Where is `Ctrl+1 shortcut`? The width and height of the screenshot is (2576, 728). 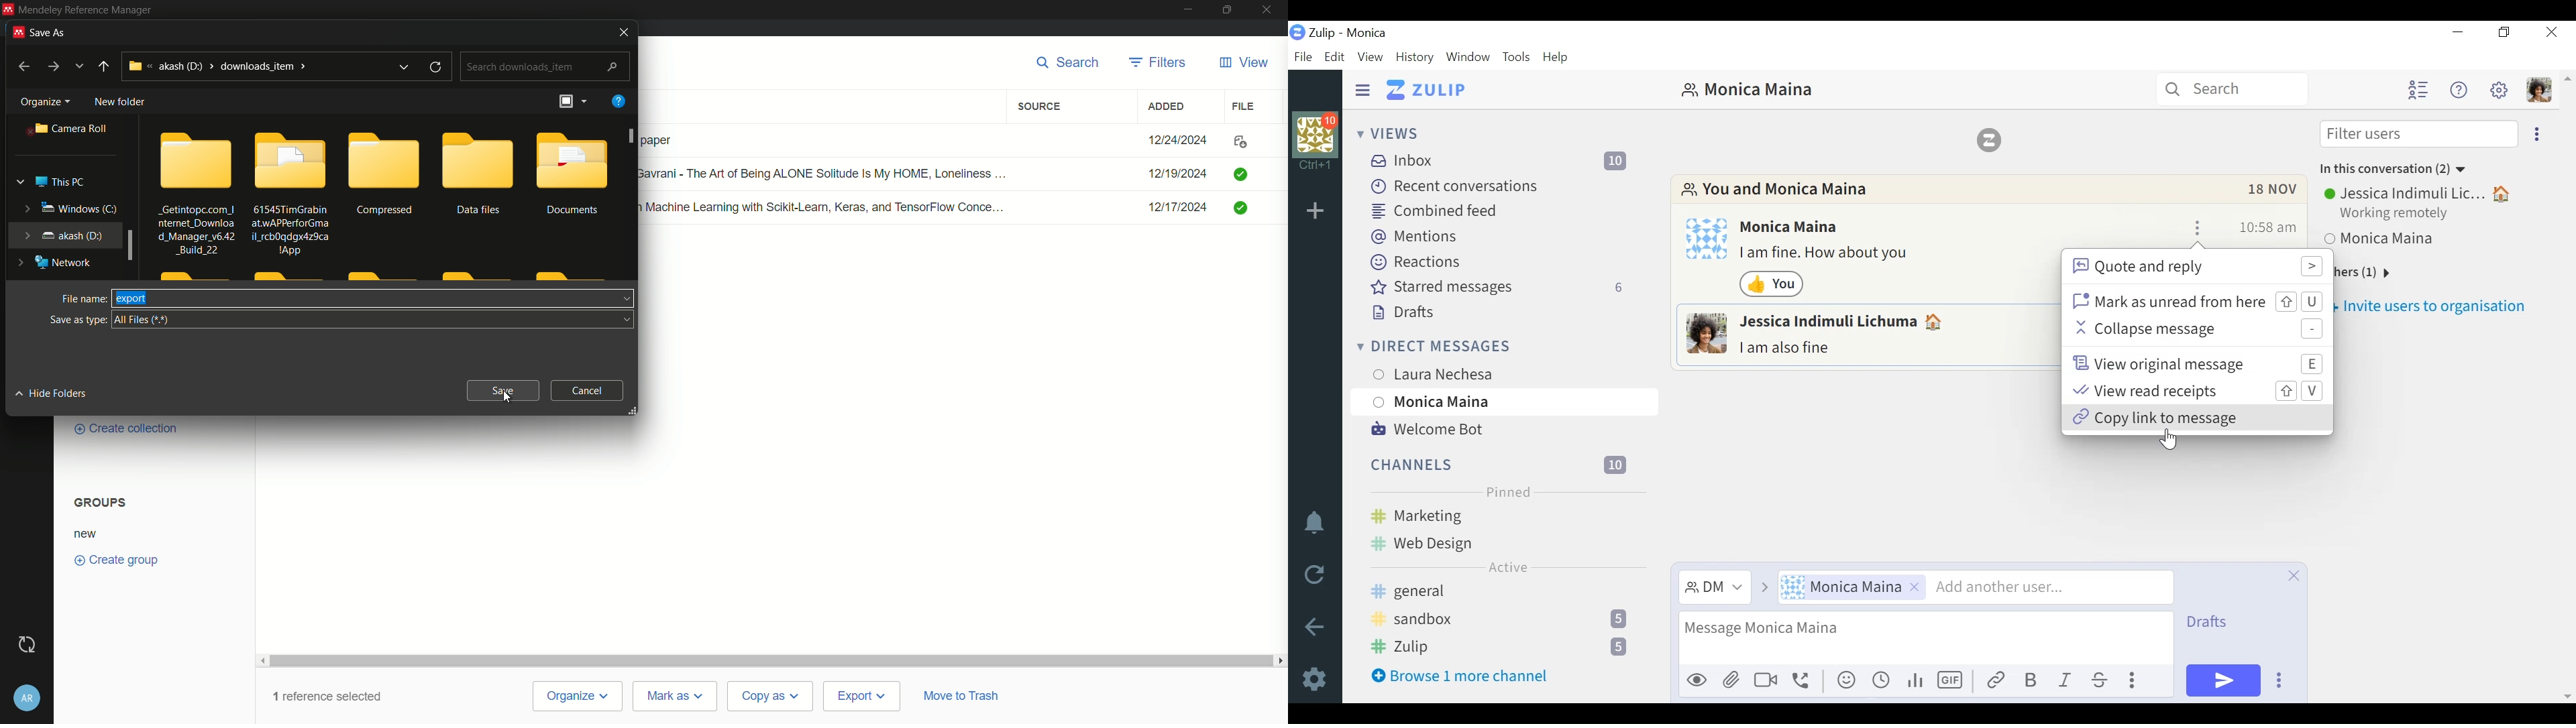
Ctrl+1 shortcut is located at coordinates (1316, 165).